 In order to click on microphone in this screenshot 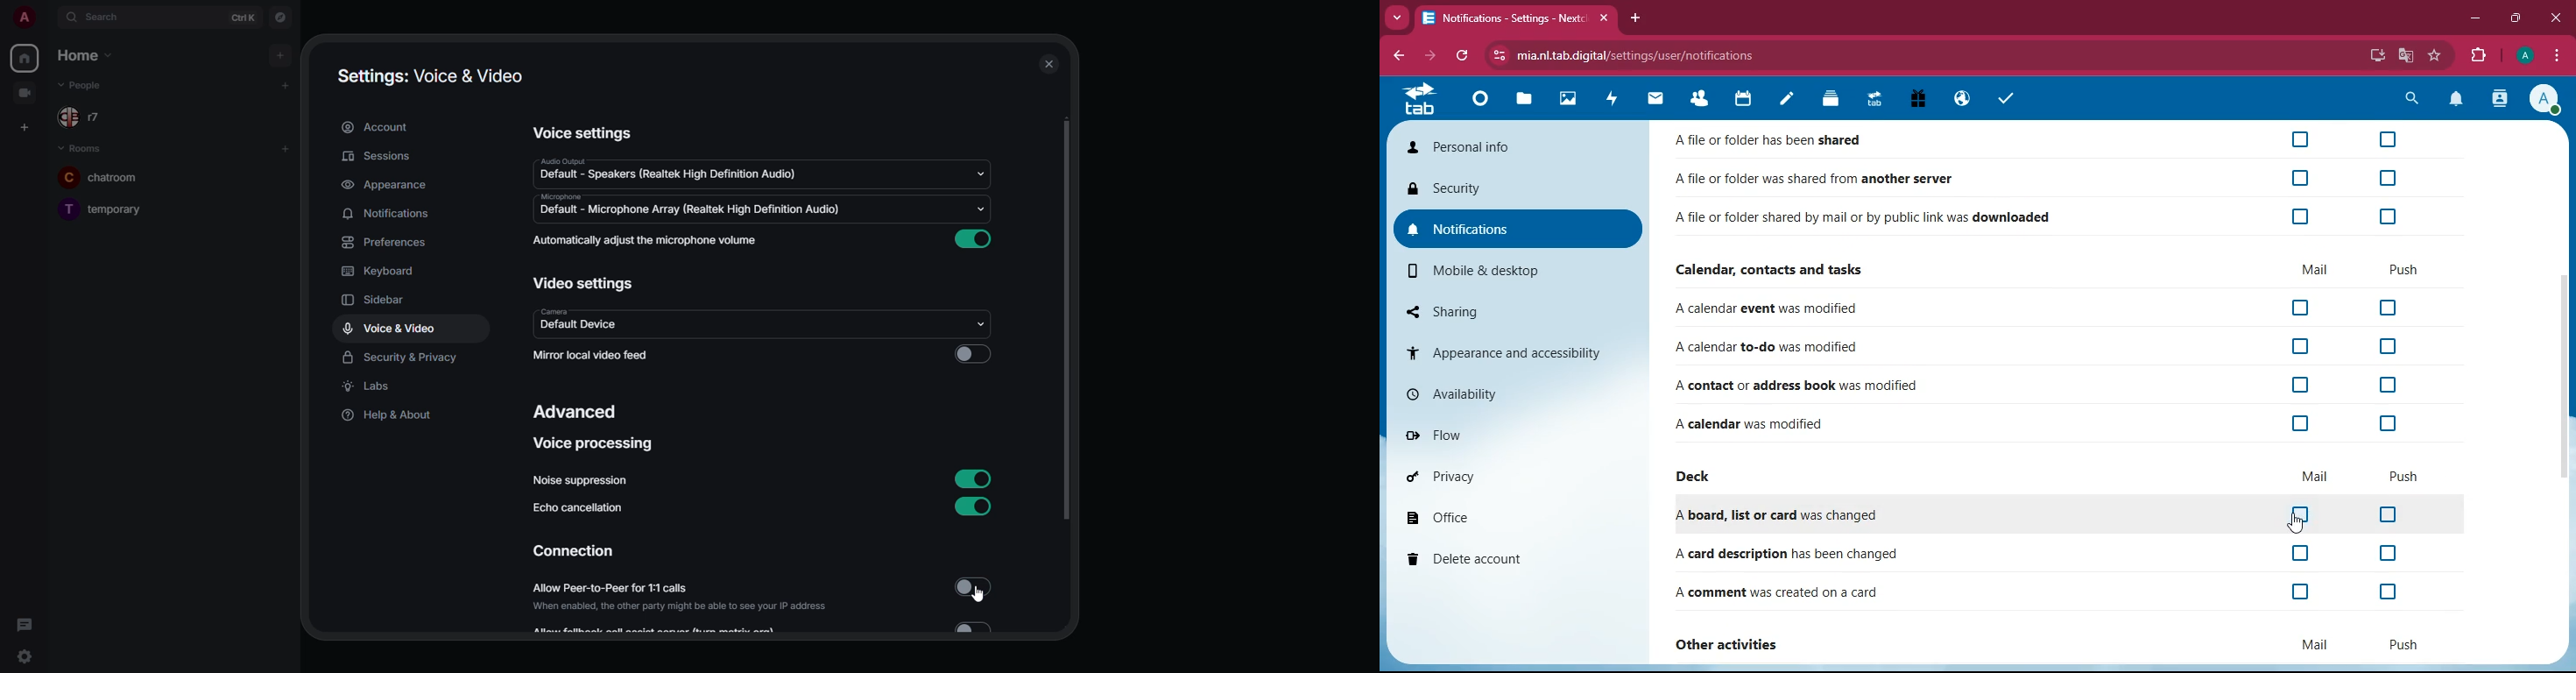, I will do `click(561, 196)`.